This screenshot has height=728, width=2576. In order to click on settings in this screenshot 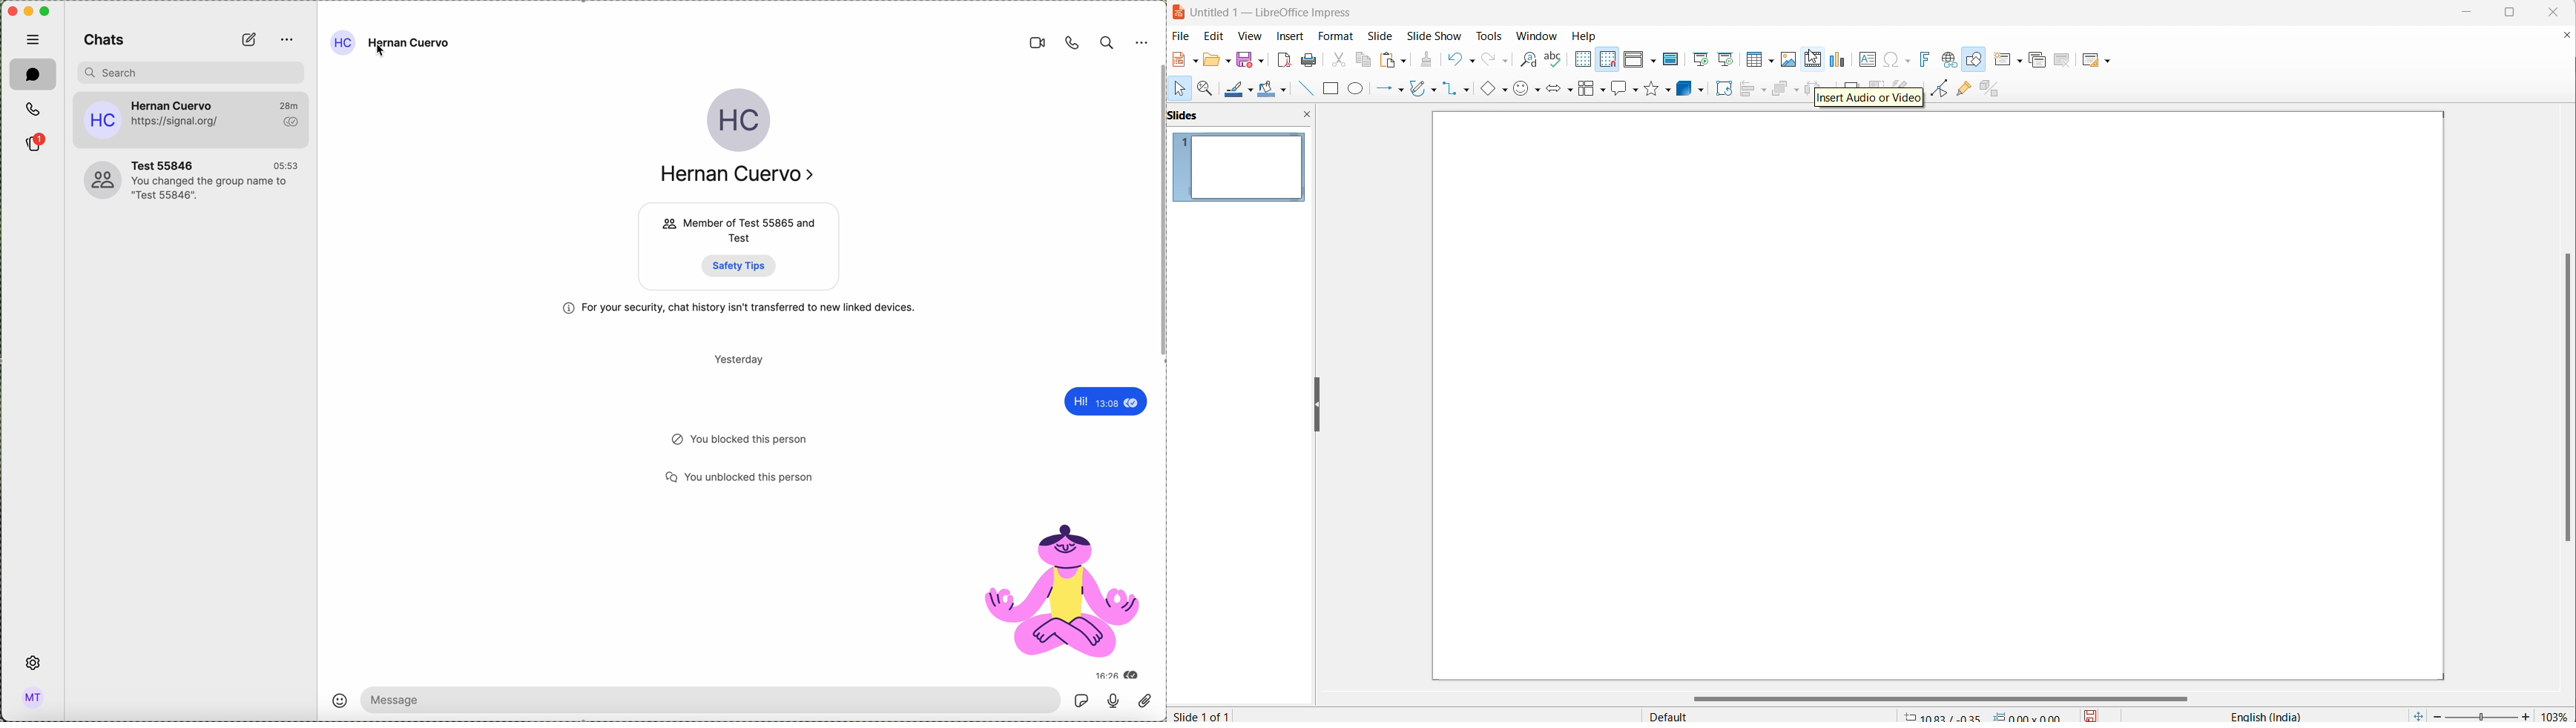, I will do `click(32, 663)`.